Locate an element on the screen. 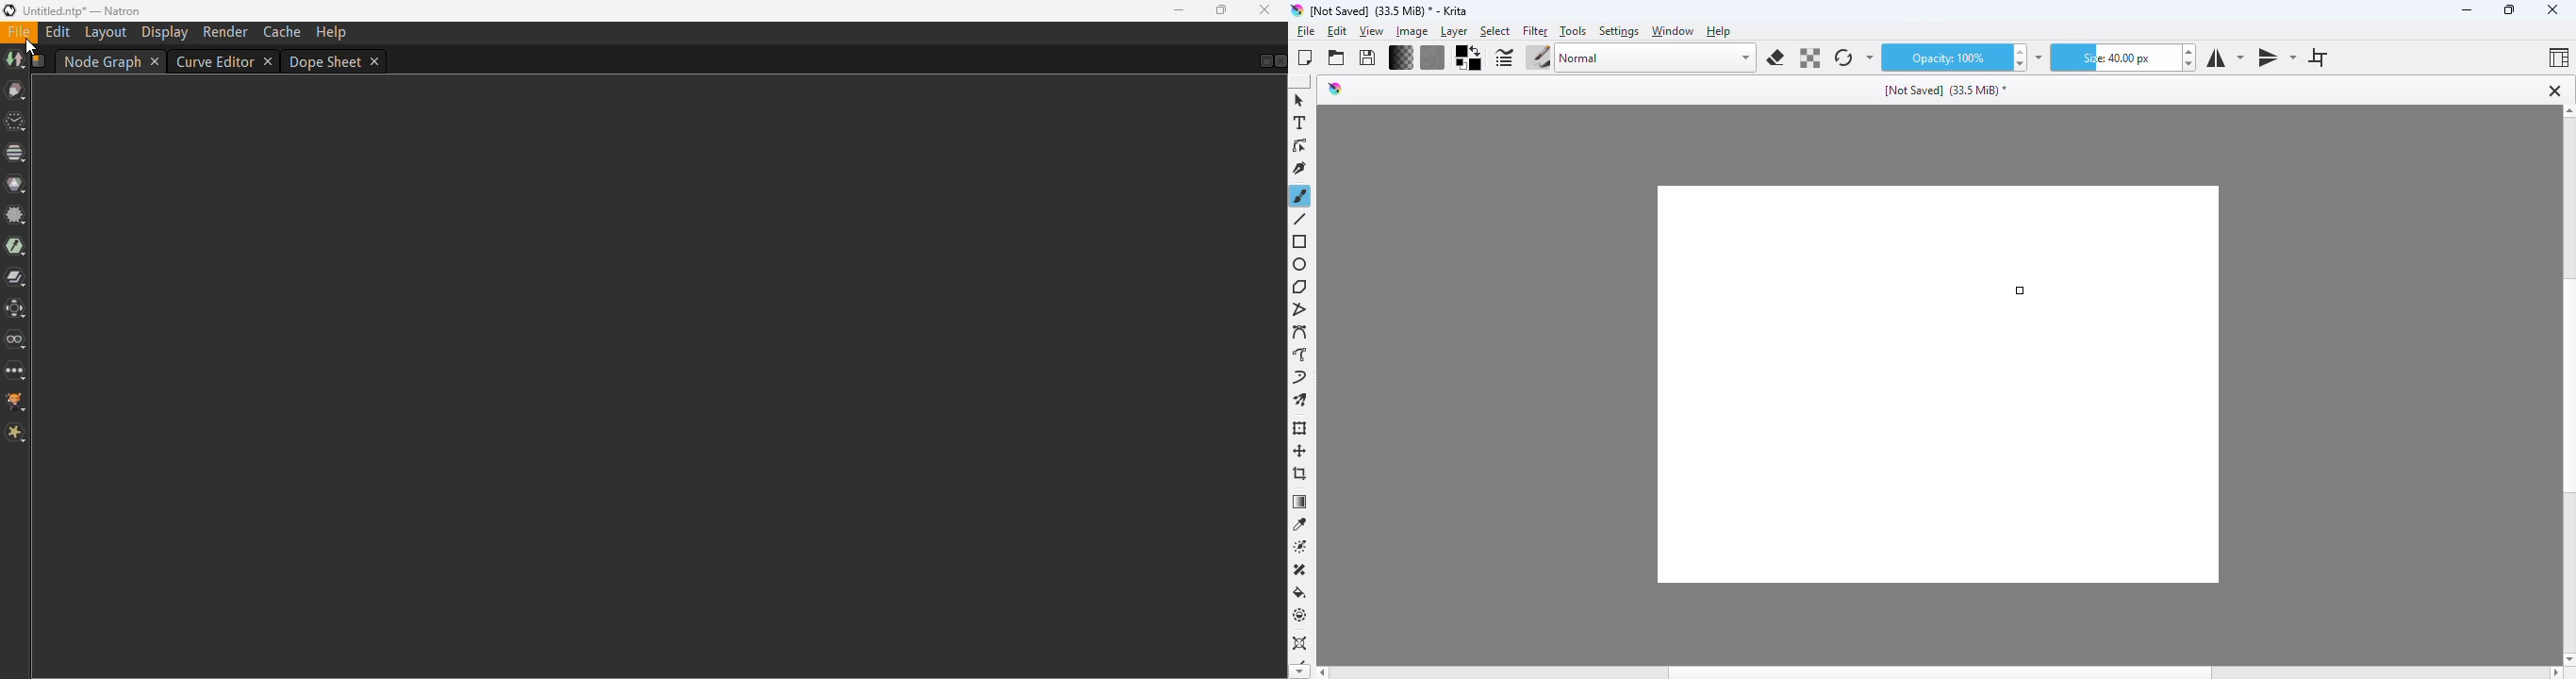  tools is located at coordinates (1573, 32).